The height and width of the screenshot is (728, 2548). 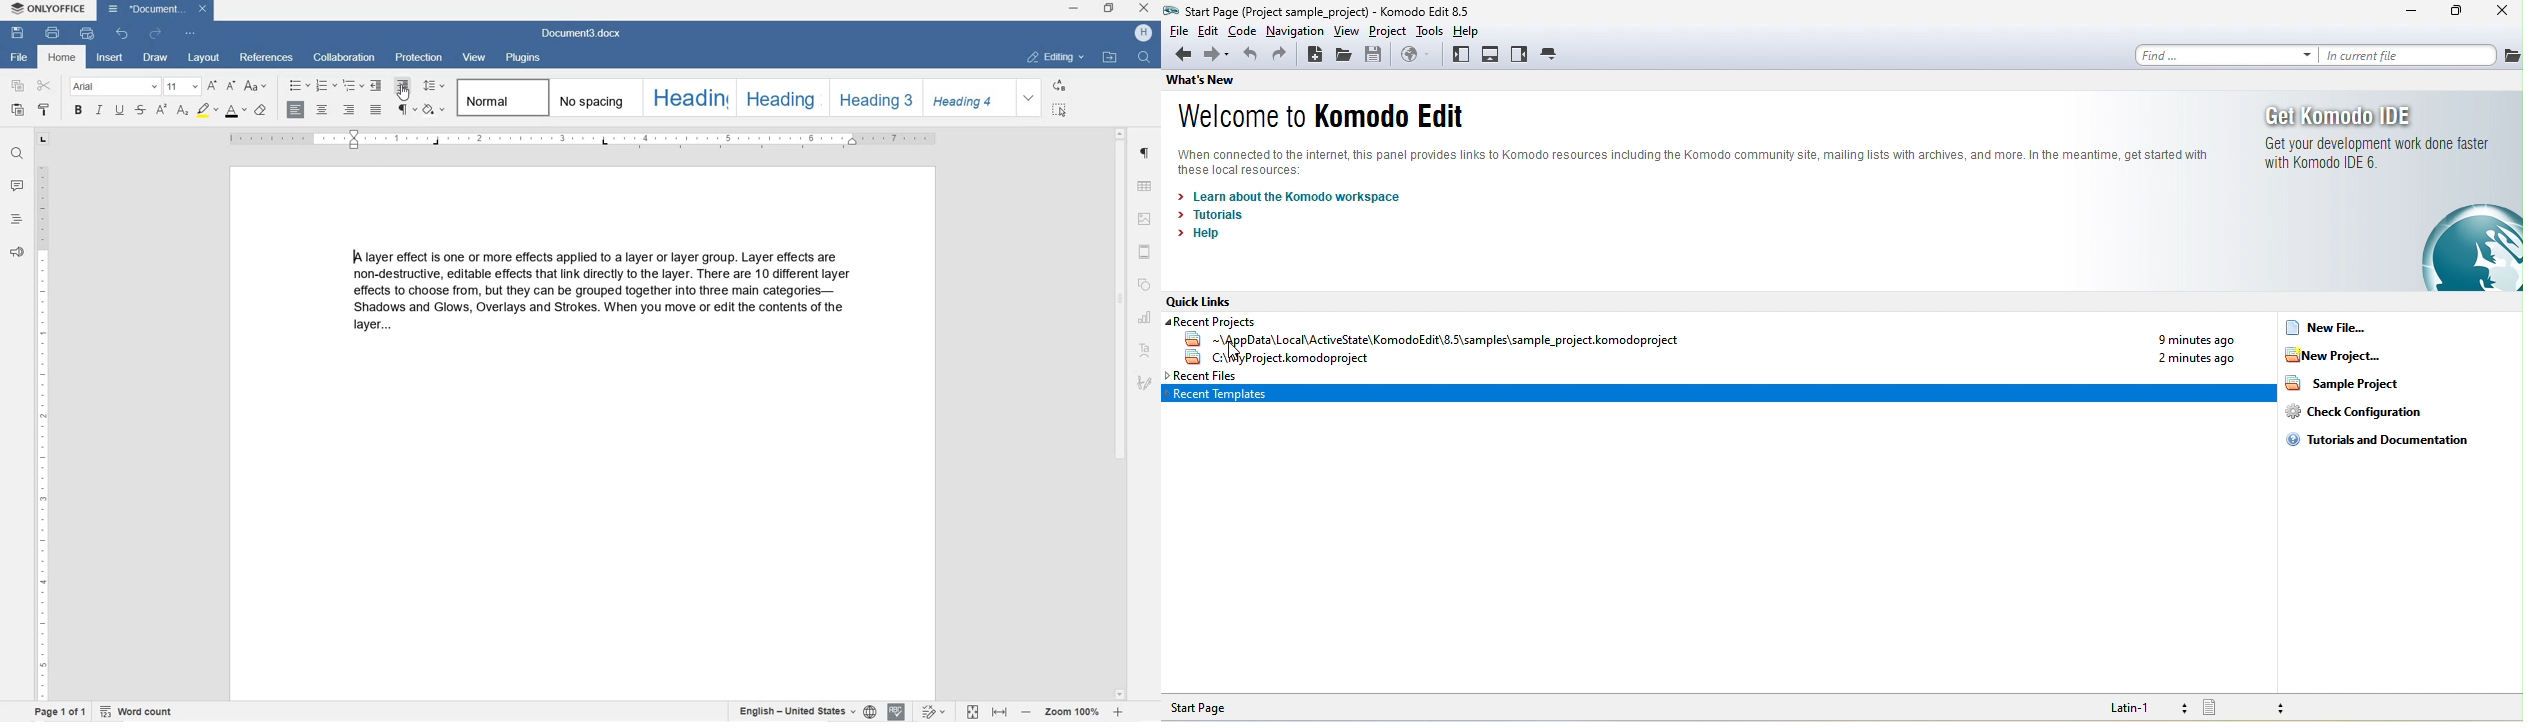 I want to click on PARAGRAPH LINE SPACING, so click(x=435, y=86).